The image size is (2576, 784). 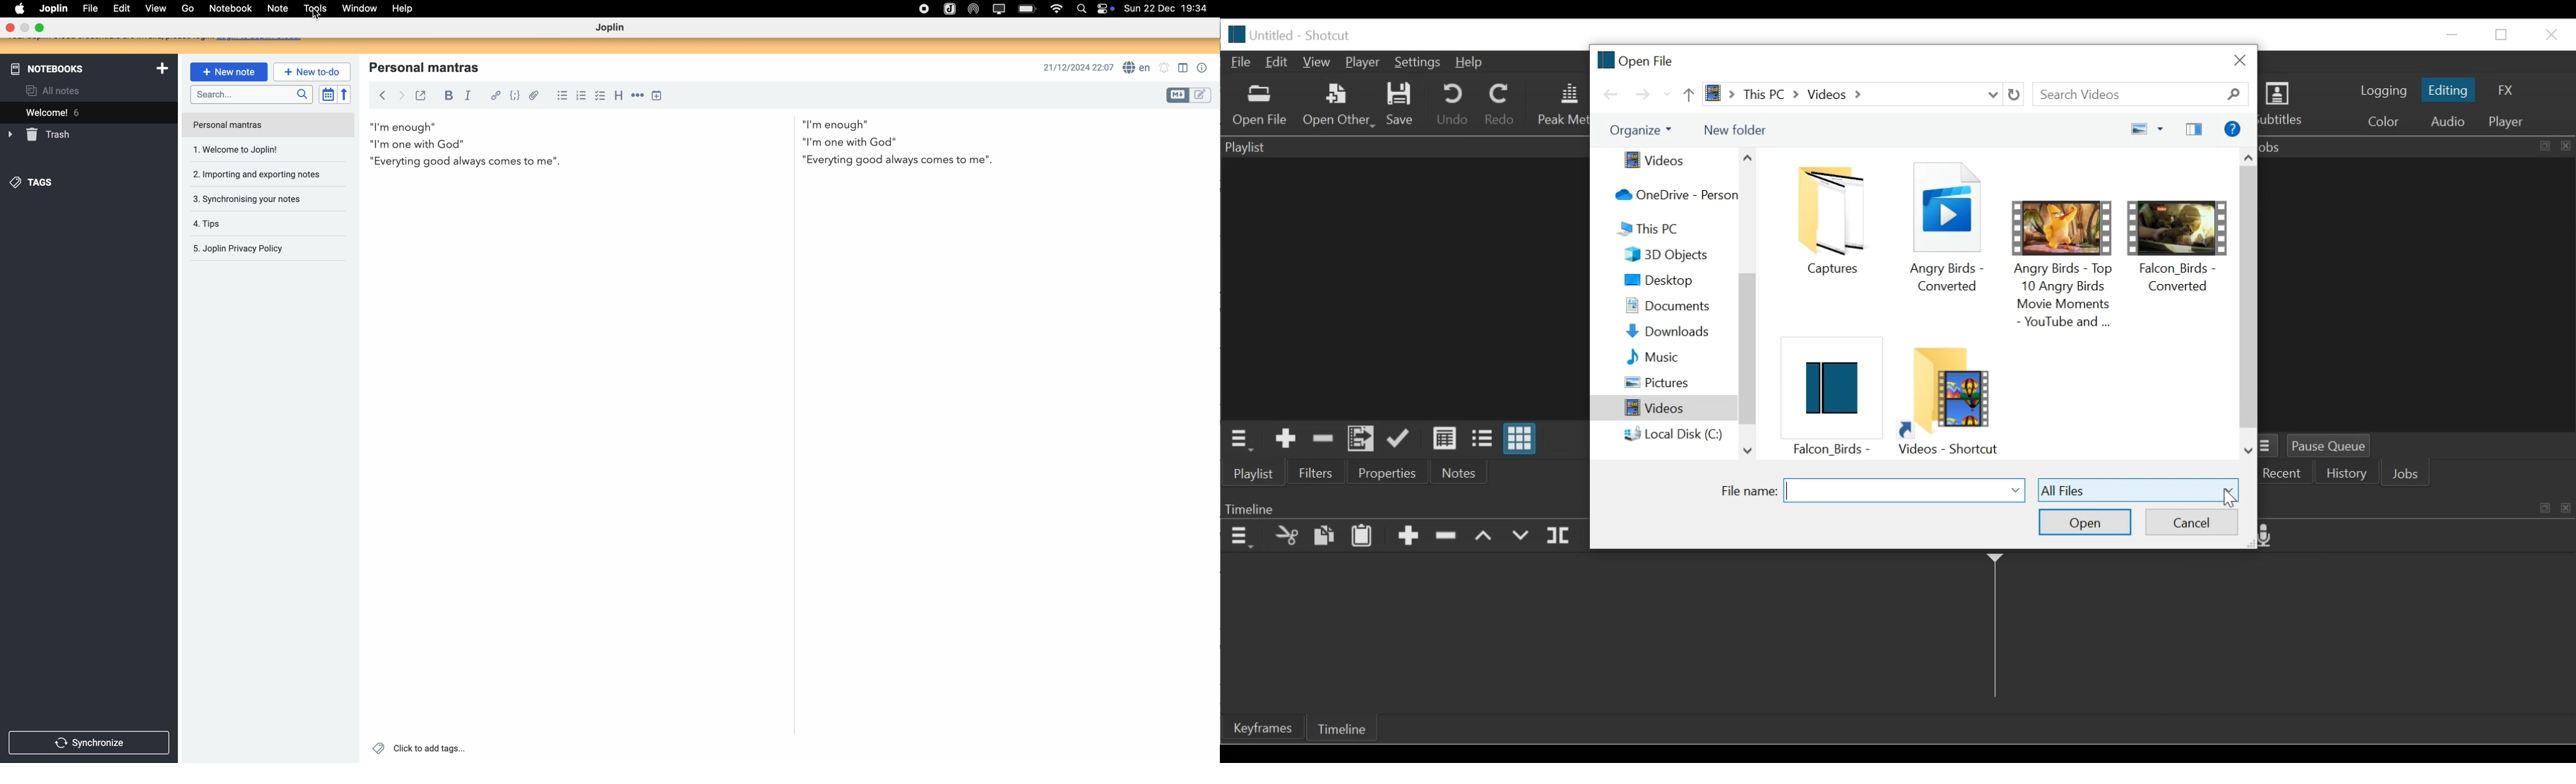 I want to click on Open file, so click(x=1637, y=59).